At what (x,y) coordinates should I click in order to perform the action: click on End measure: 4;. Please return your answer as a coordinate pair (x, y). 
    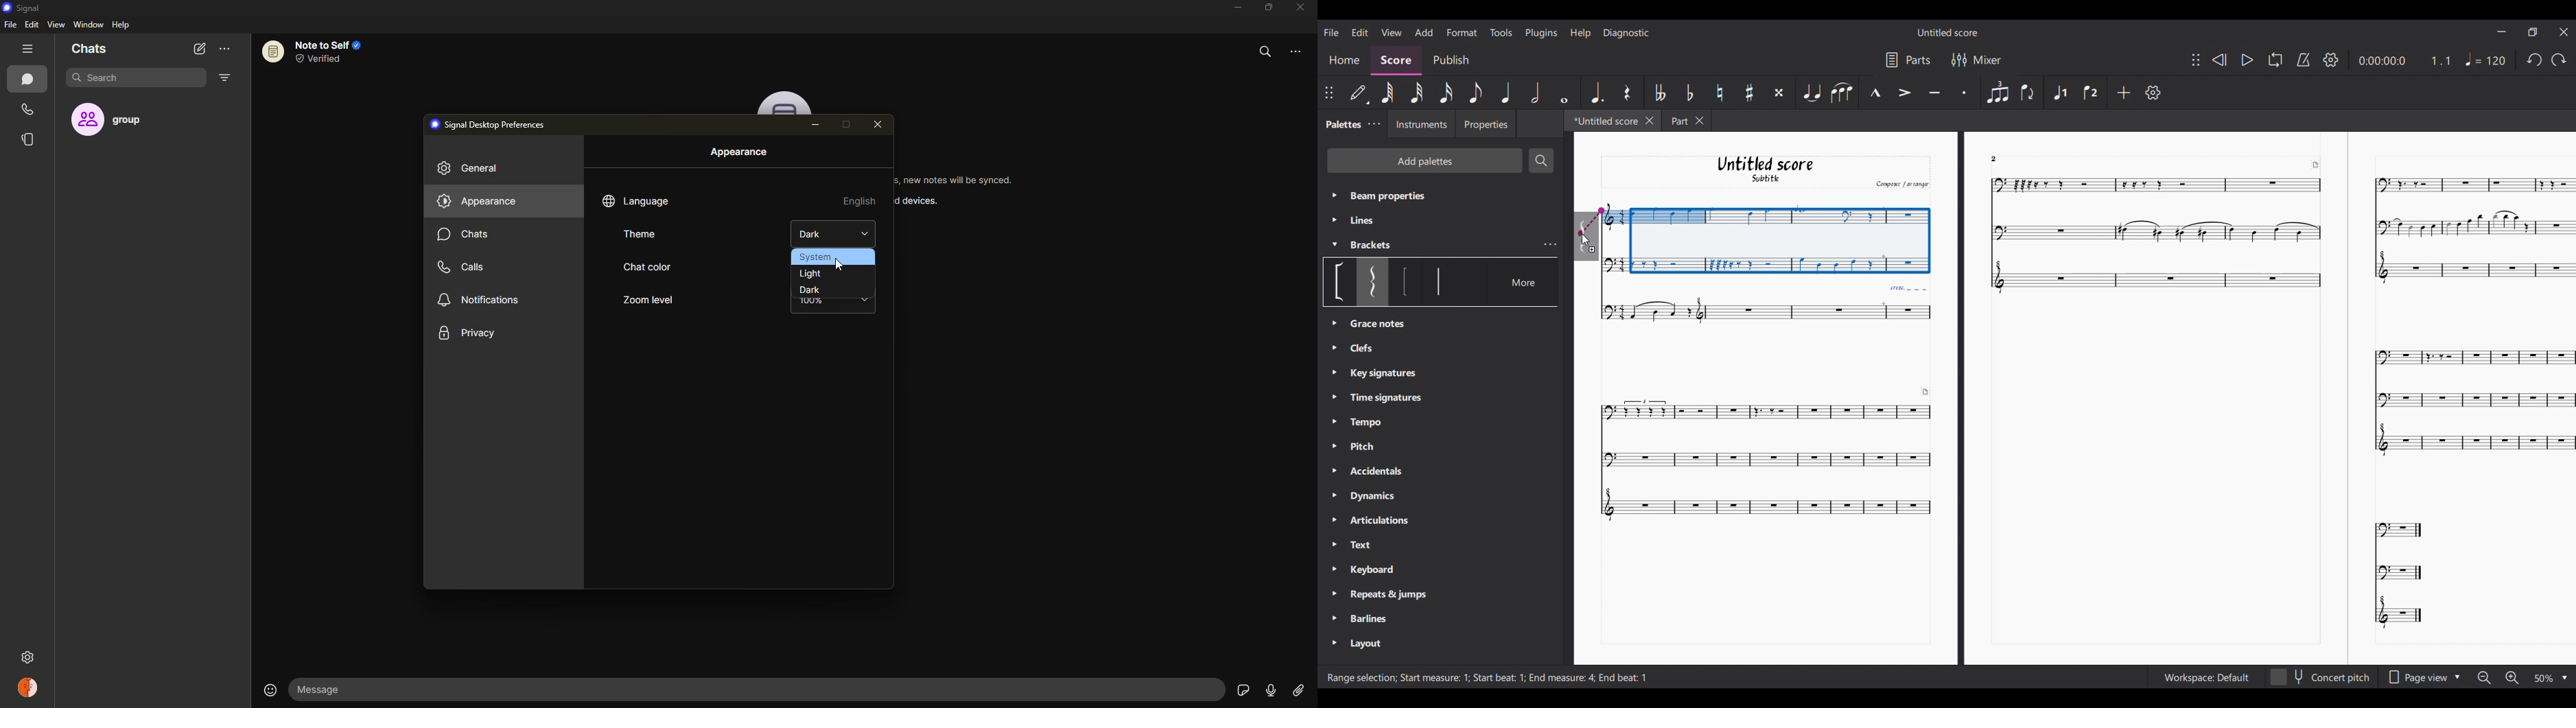
    Looking at the image, I should click on (1561, 677).